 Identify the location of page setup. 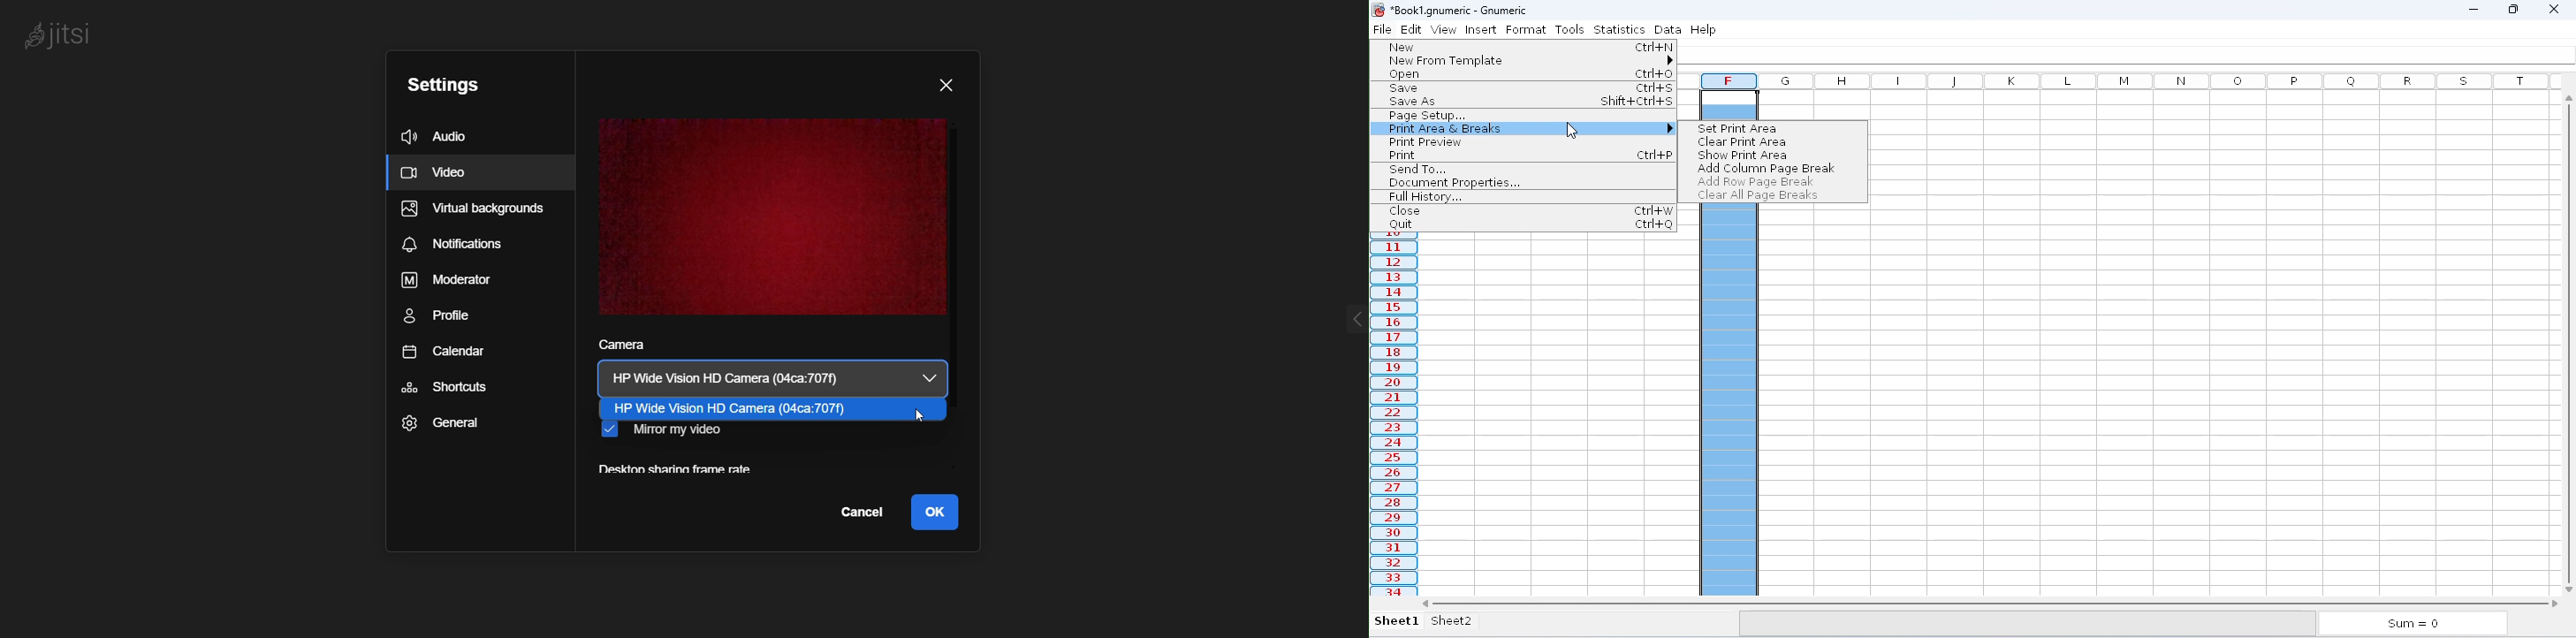
(1425, 116).